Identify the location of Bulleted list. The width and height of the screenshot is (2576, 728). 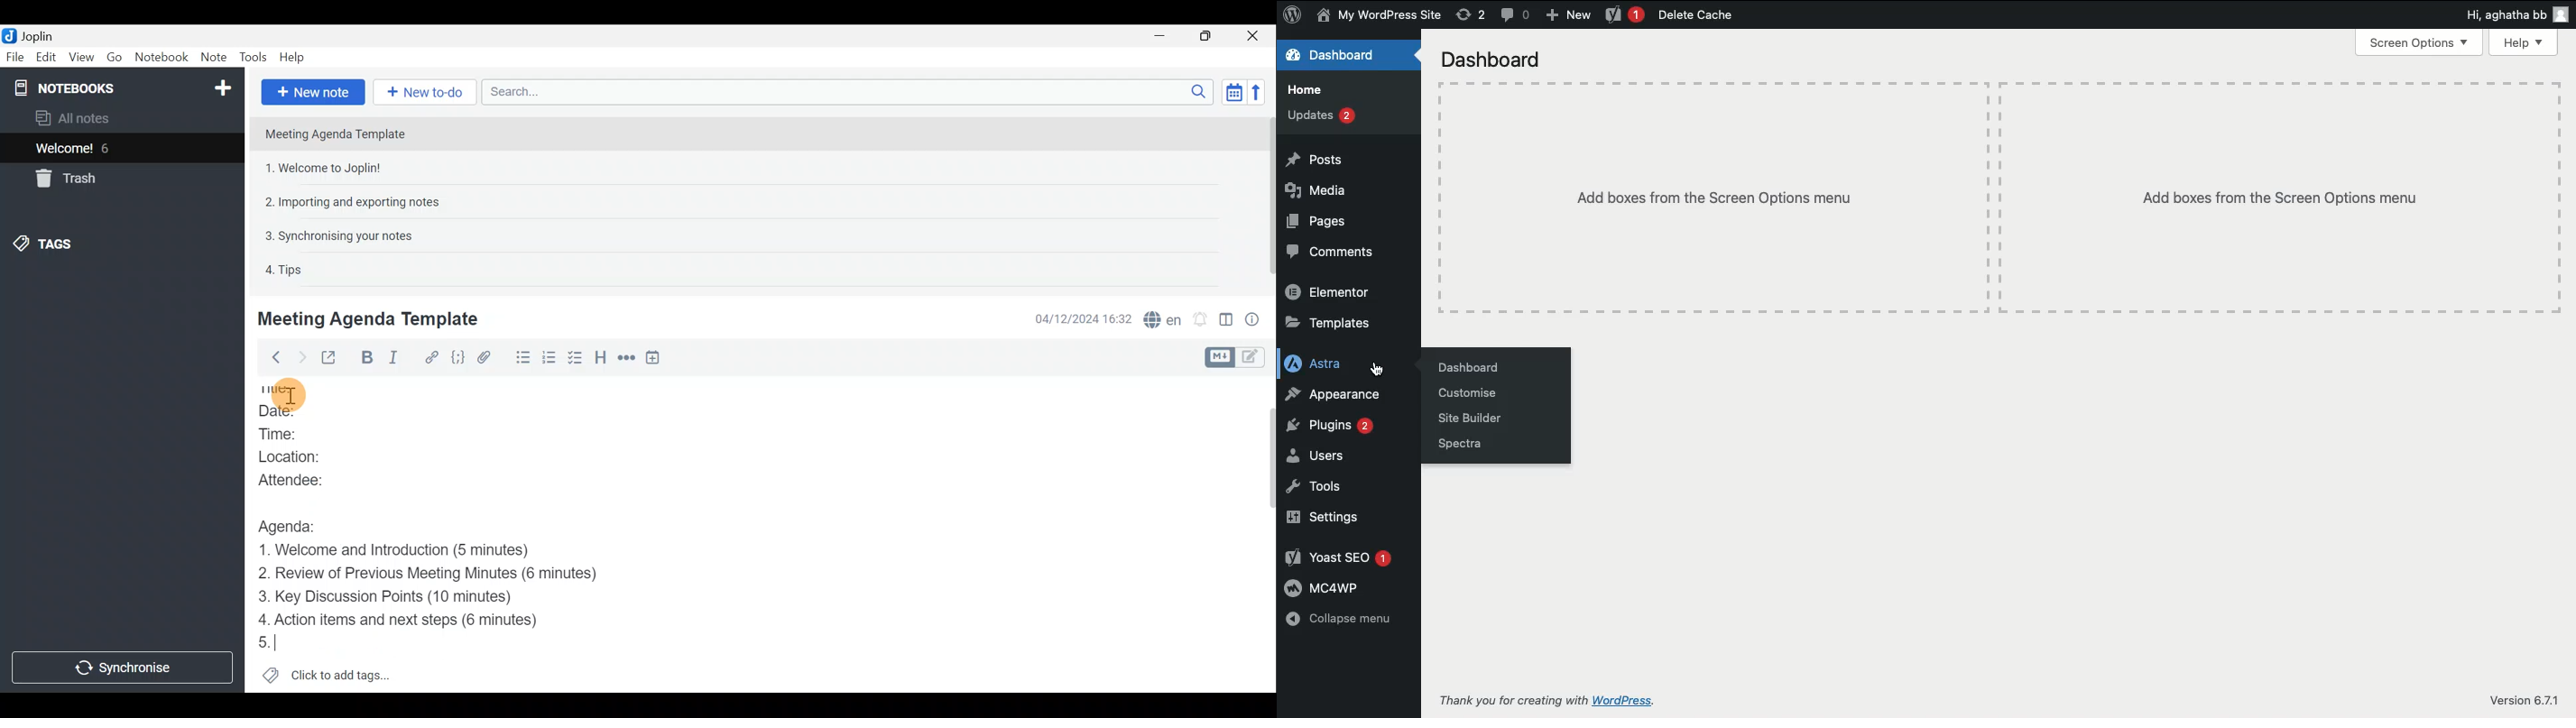
(522, 358).